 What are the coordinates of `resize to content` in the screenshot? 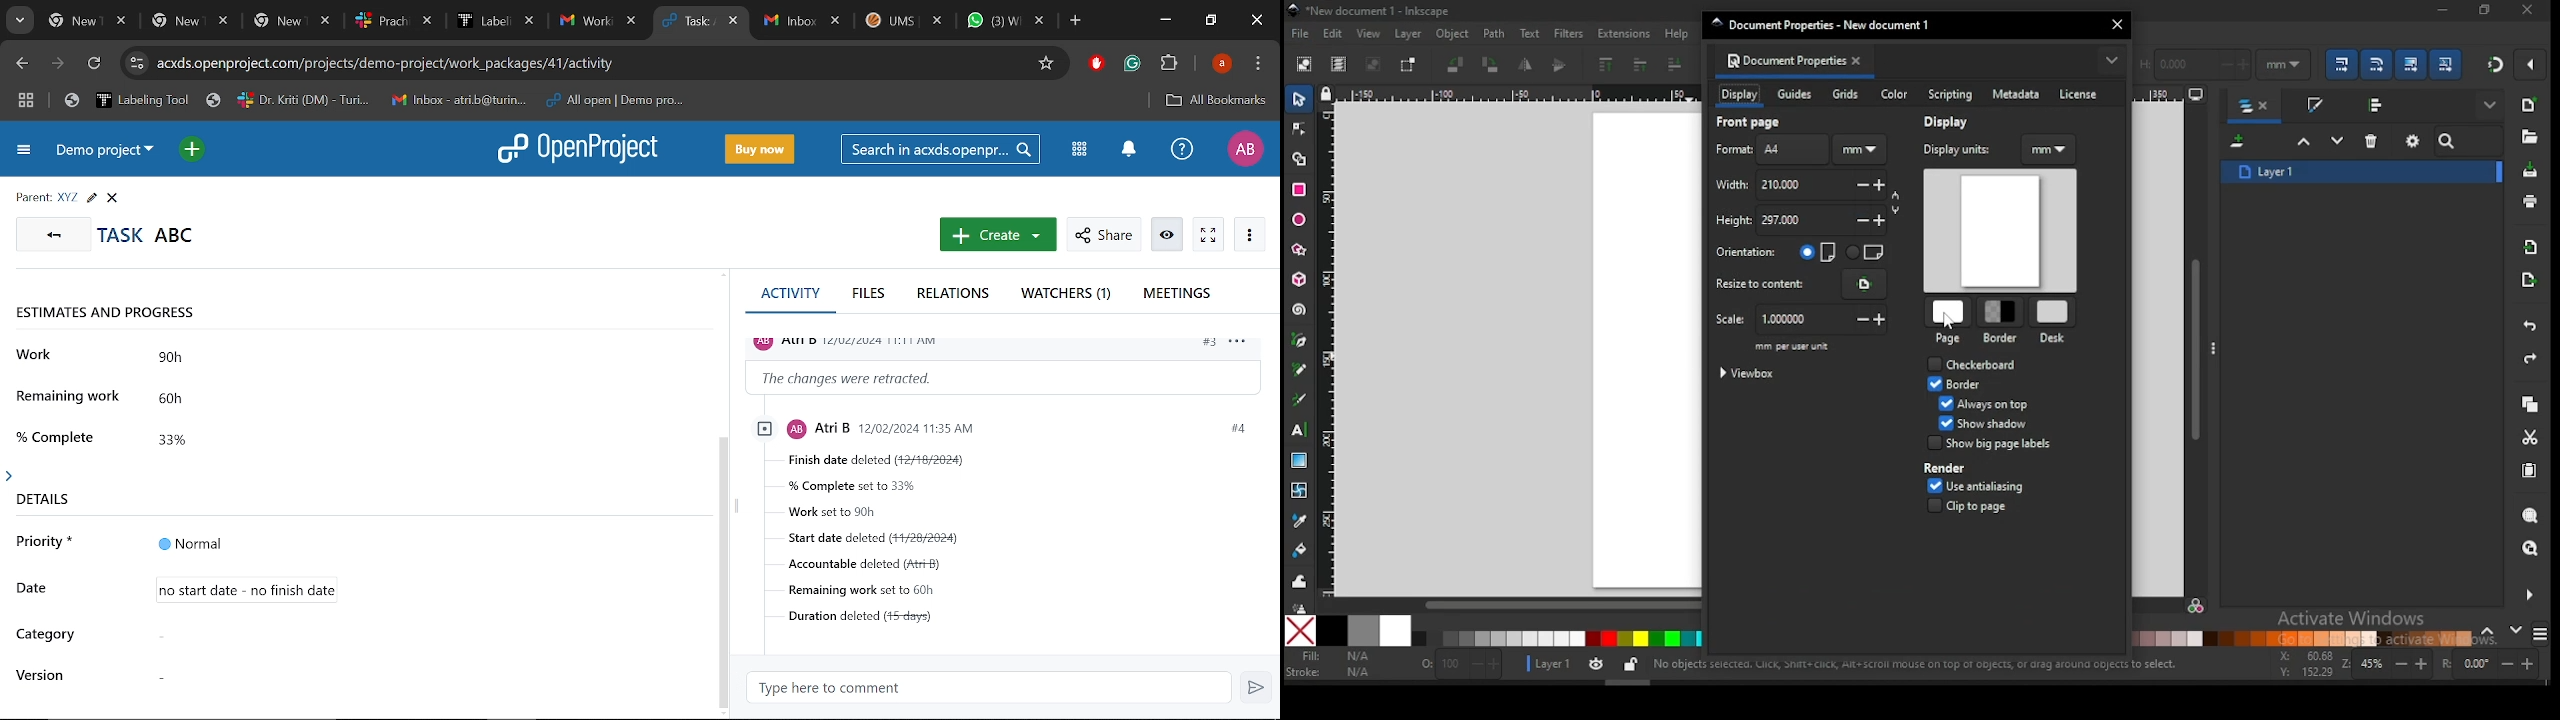 It's located at (1800, 283).